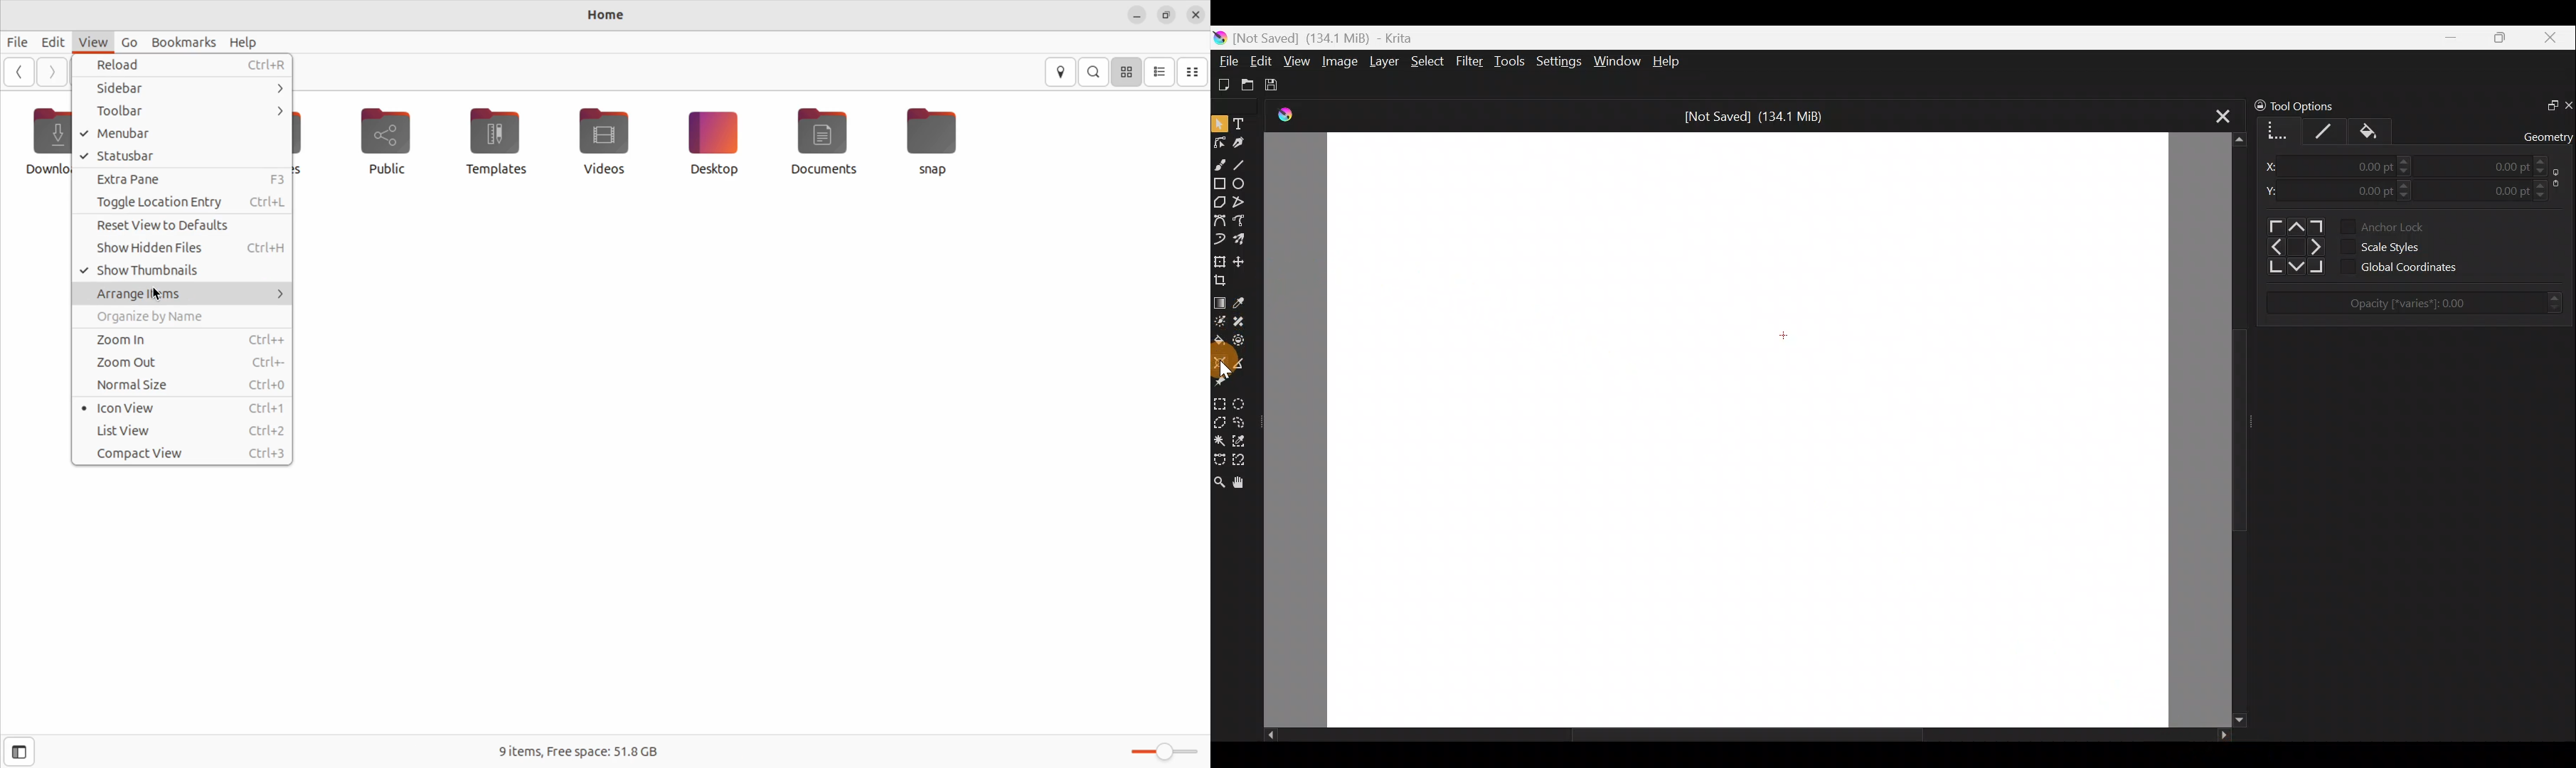  I want to click on Increase, so click(2543, 183).